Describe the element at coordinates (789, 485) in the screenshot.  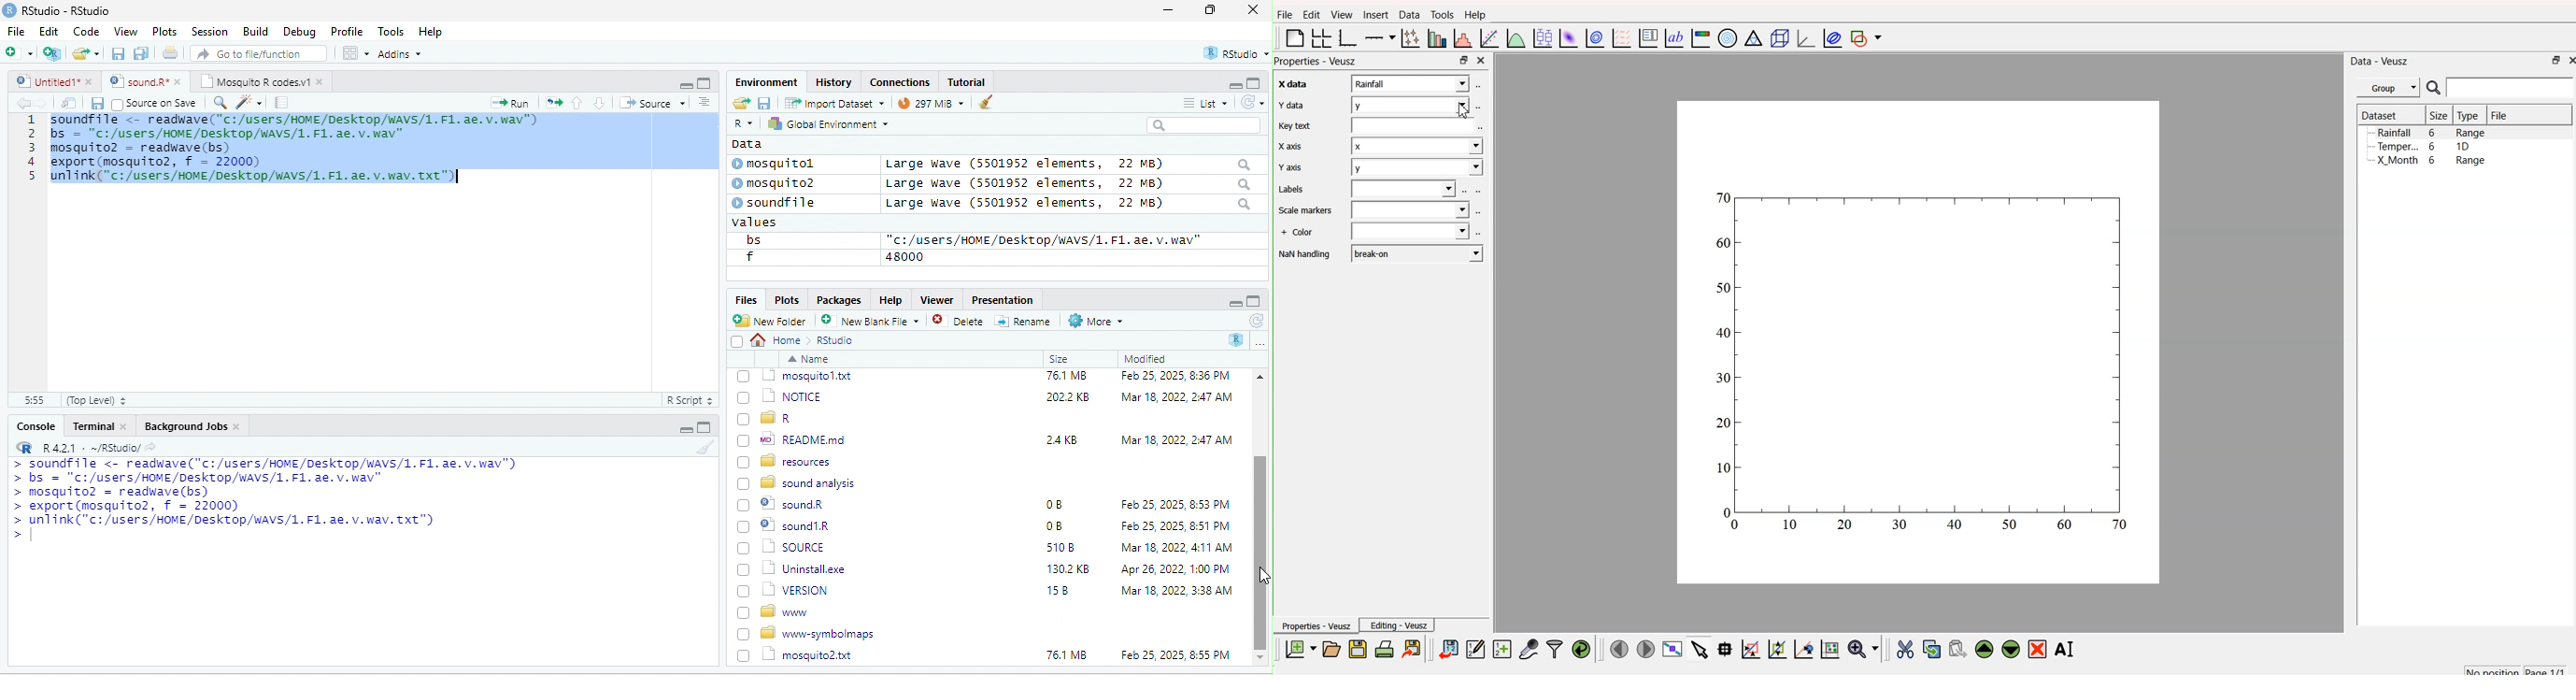
I see `1 mosquitol.txt` at that location.